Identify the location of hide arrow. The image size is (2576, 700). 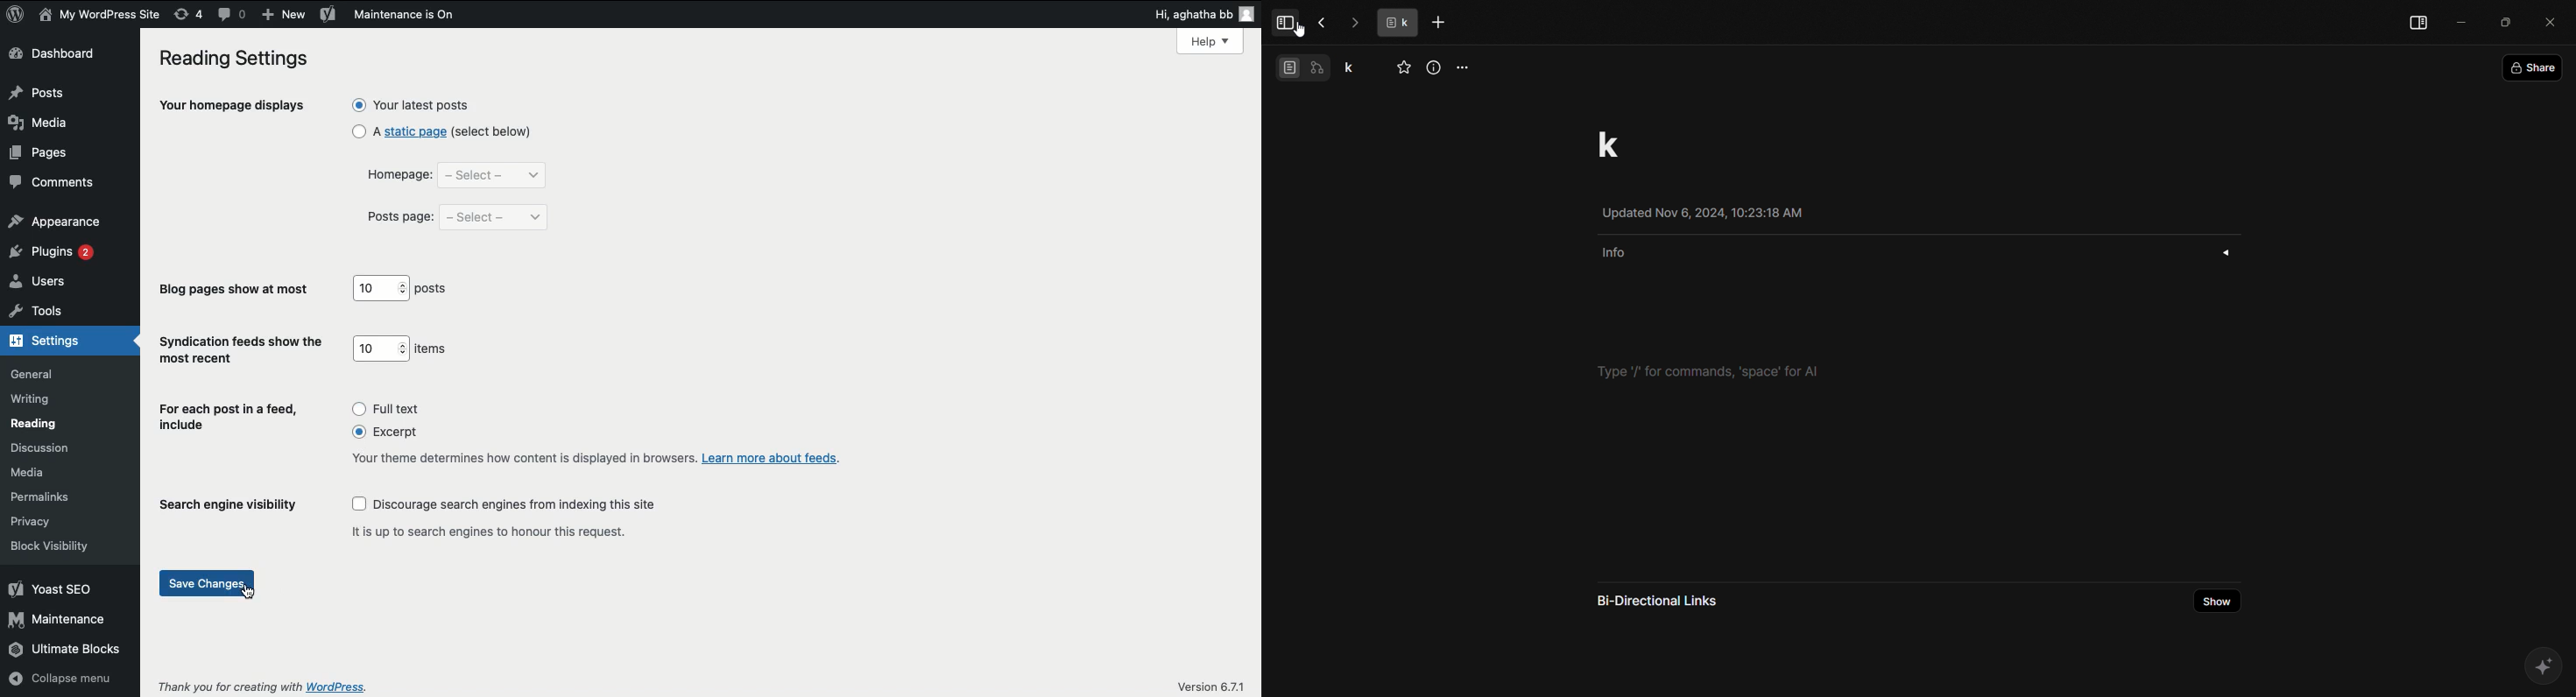
(135, 343).